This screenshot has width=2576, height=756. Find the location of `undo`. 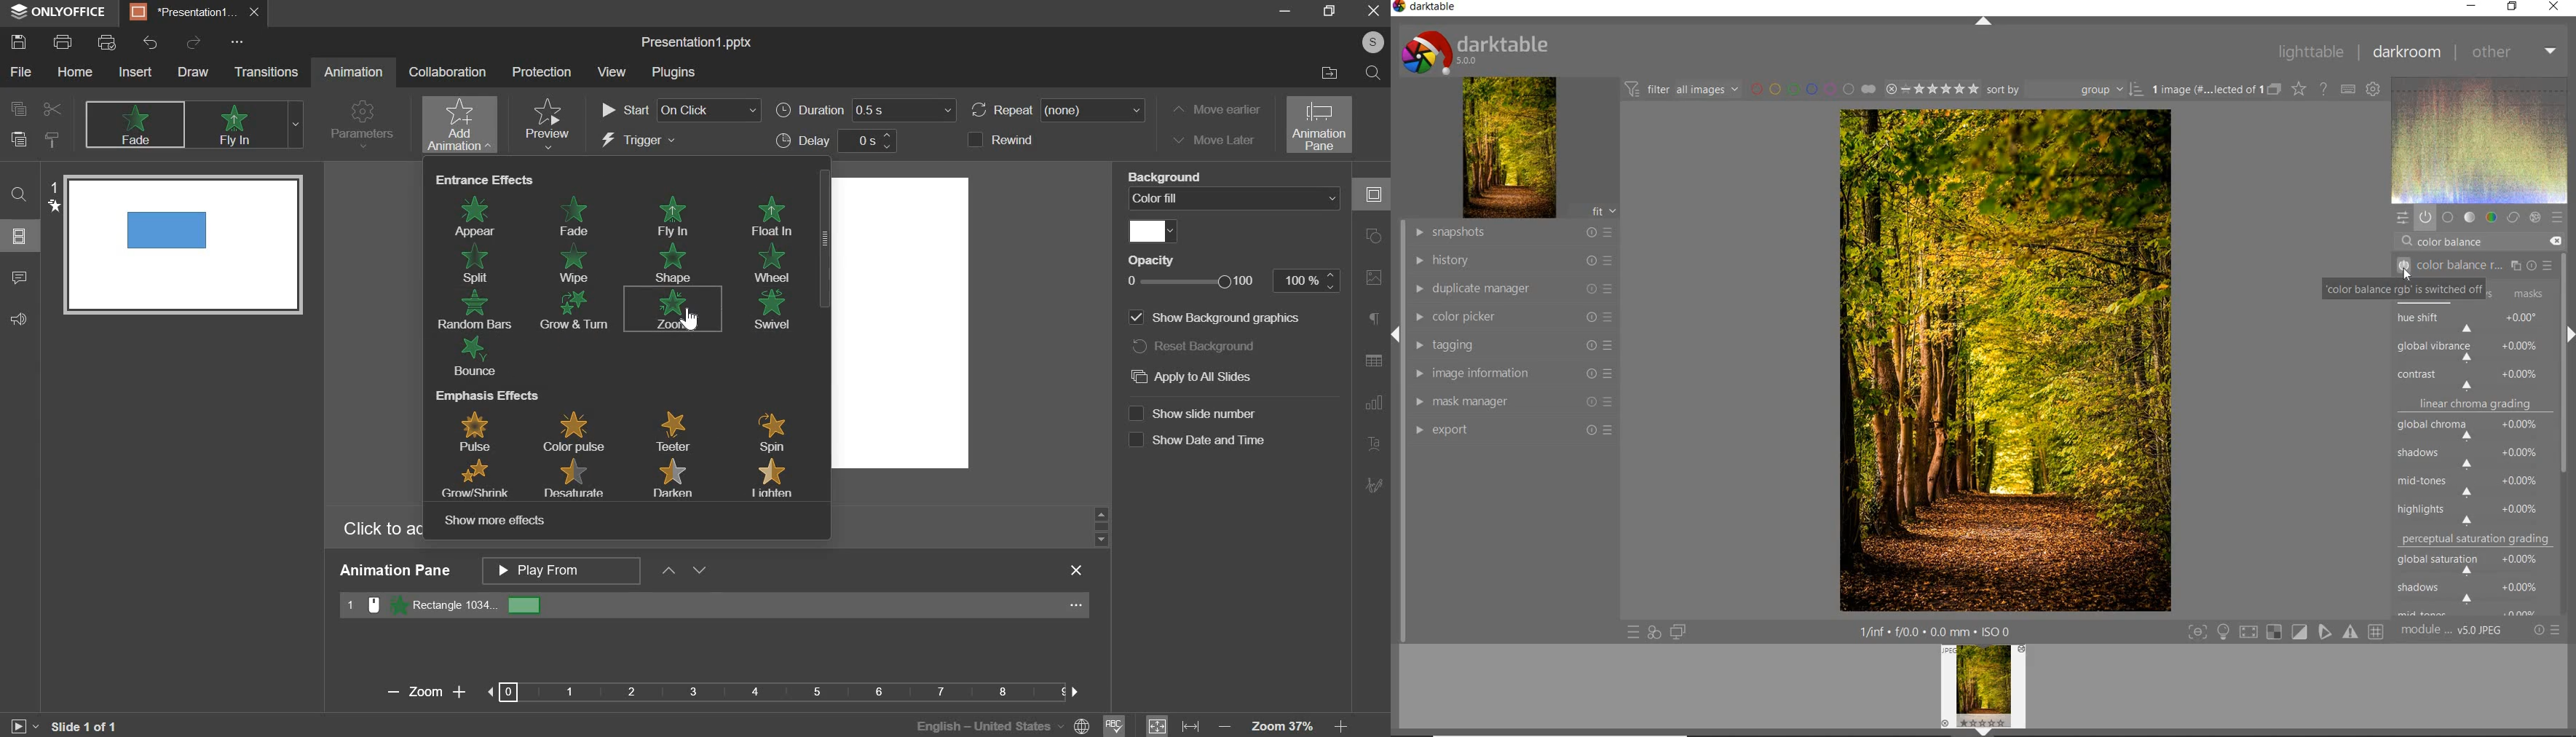

undo is located at coordinates (152, 43).